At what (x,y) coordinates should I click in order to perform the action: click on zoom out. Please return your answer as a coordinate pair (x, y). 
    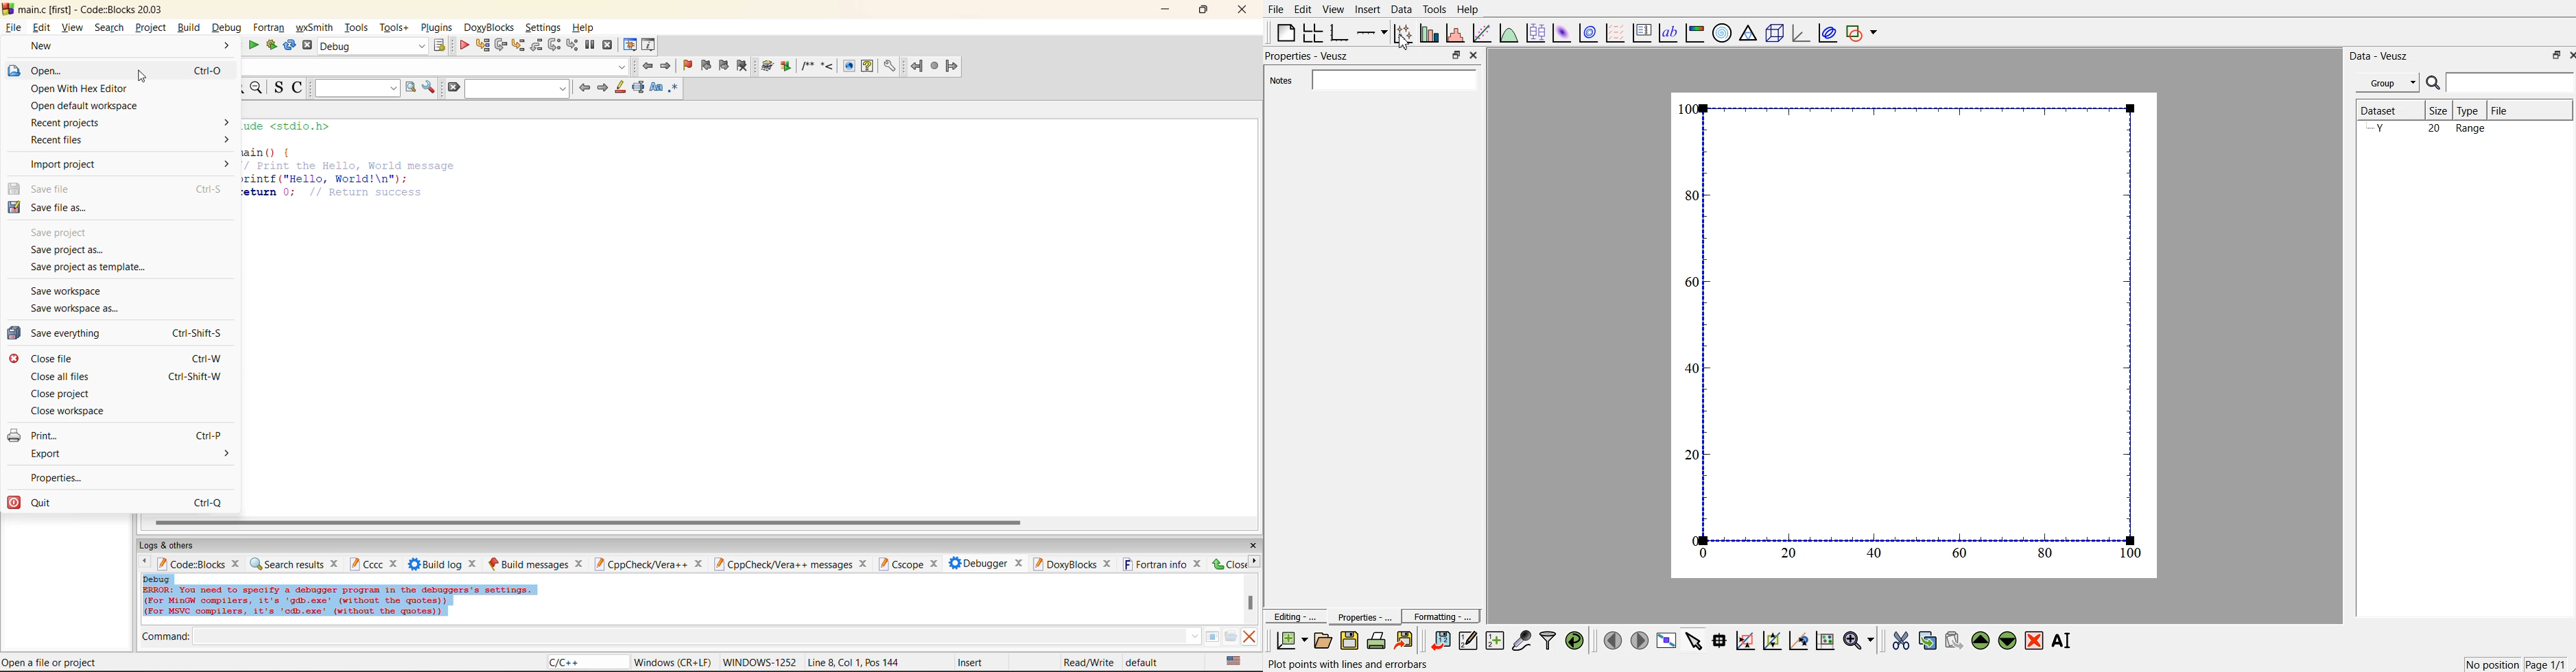
    Looking at the image, I should click on (256, 88).